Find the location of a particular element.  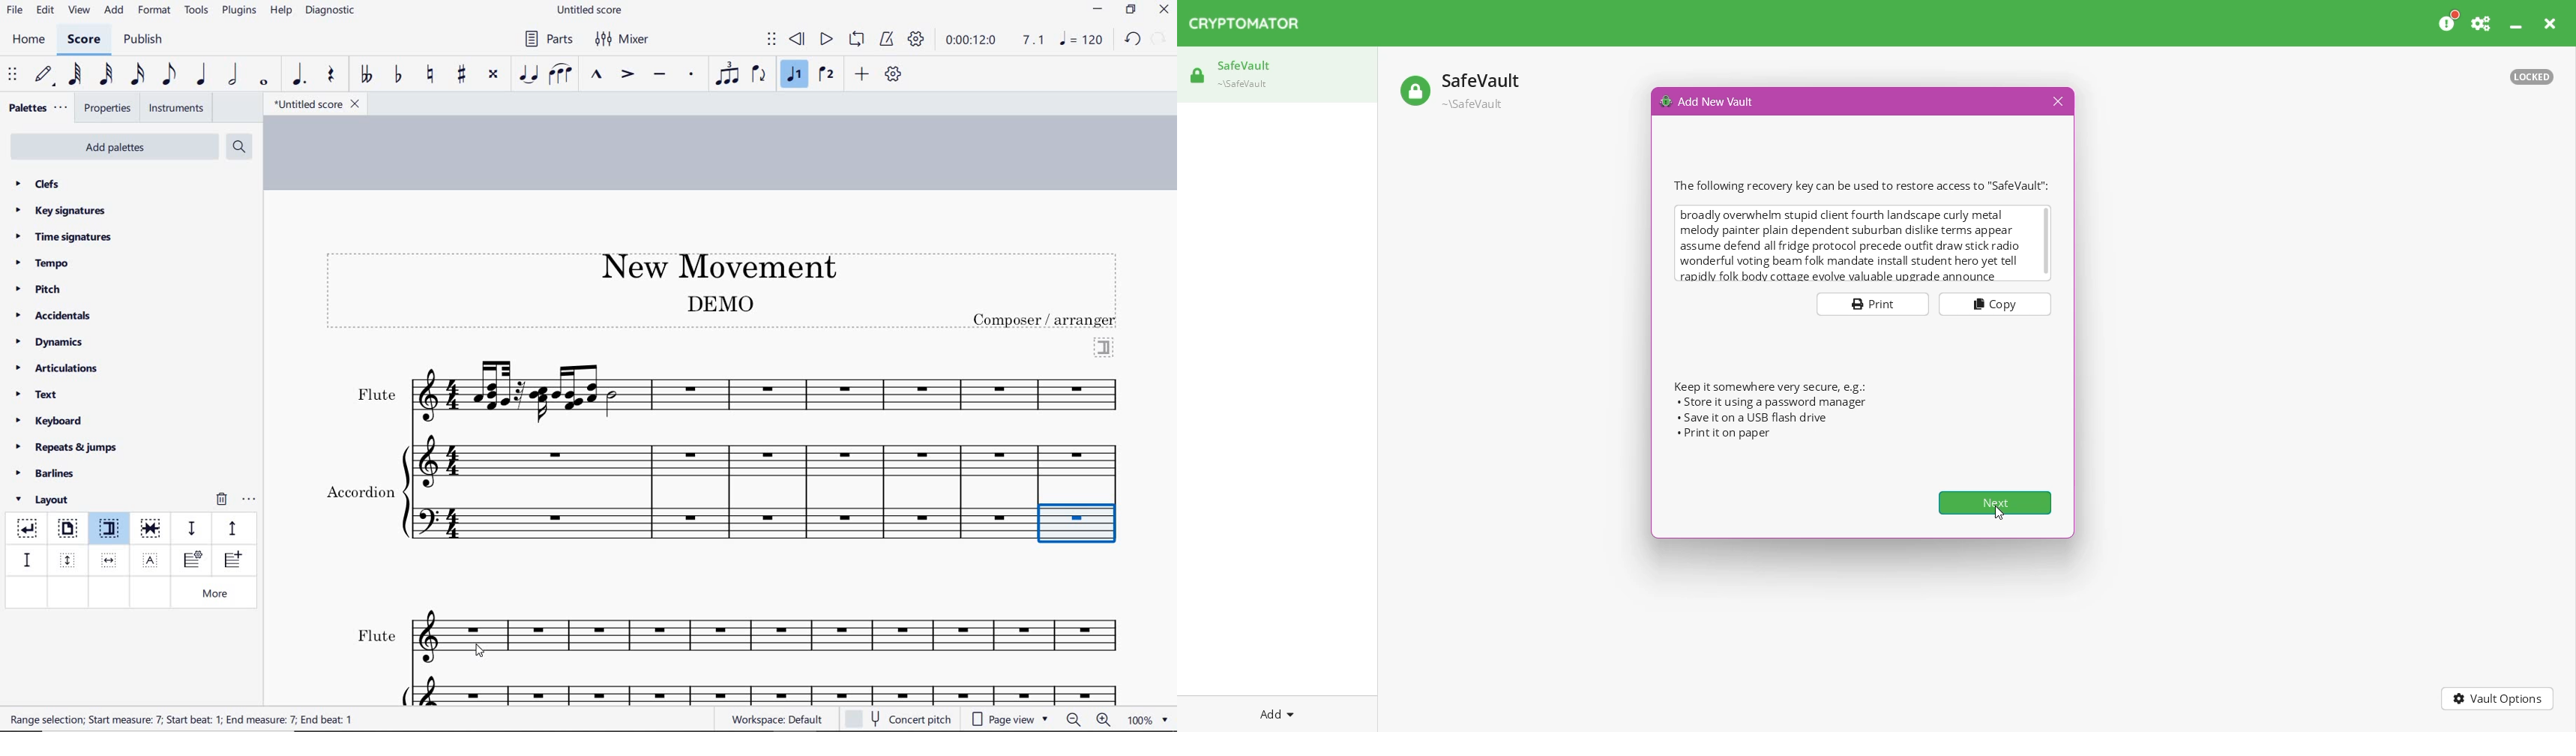

broadly overwhelm stupid client fourth landscape curly metal
melody painter plain dependent suburban dislike terms appear
assume defend all fridge protocol precede outfit draw stick radio
wonderful voting beam folk mandate install student hero yet tell
rapidlv folk body cottage evolve valuable upgrade announce is located at coordinates (1849, 244).